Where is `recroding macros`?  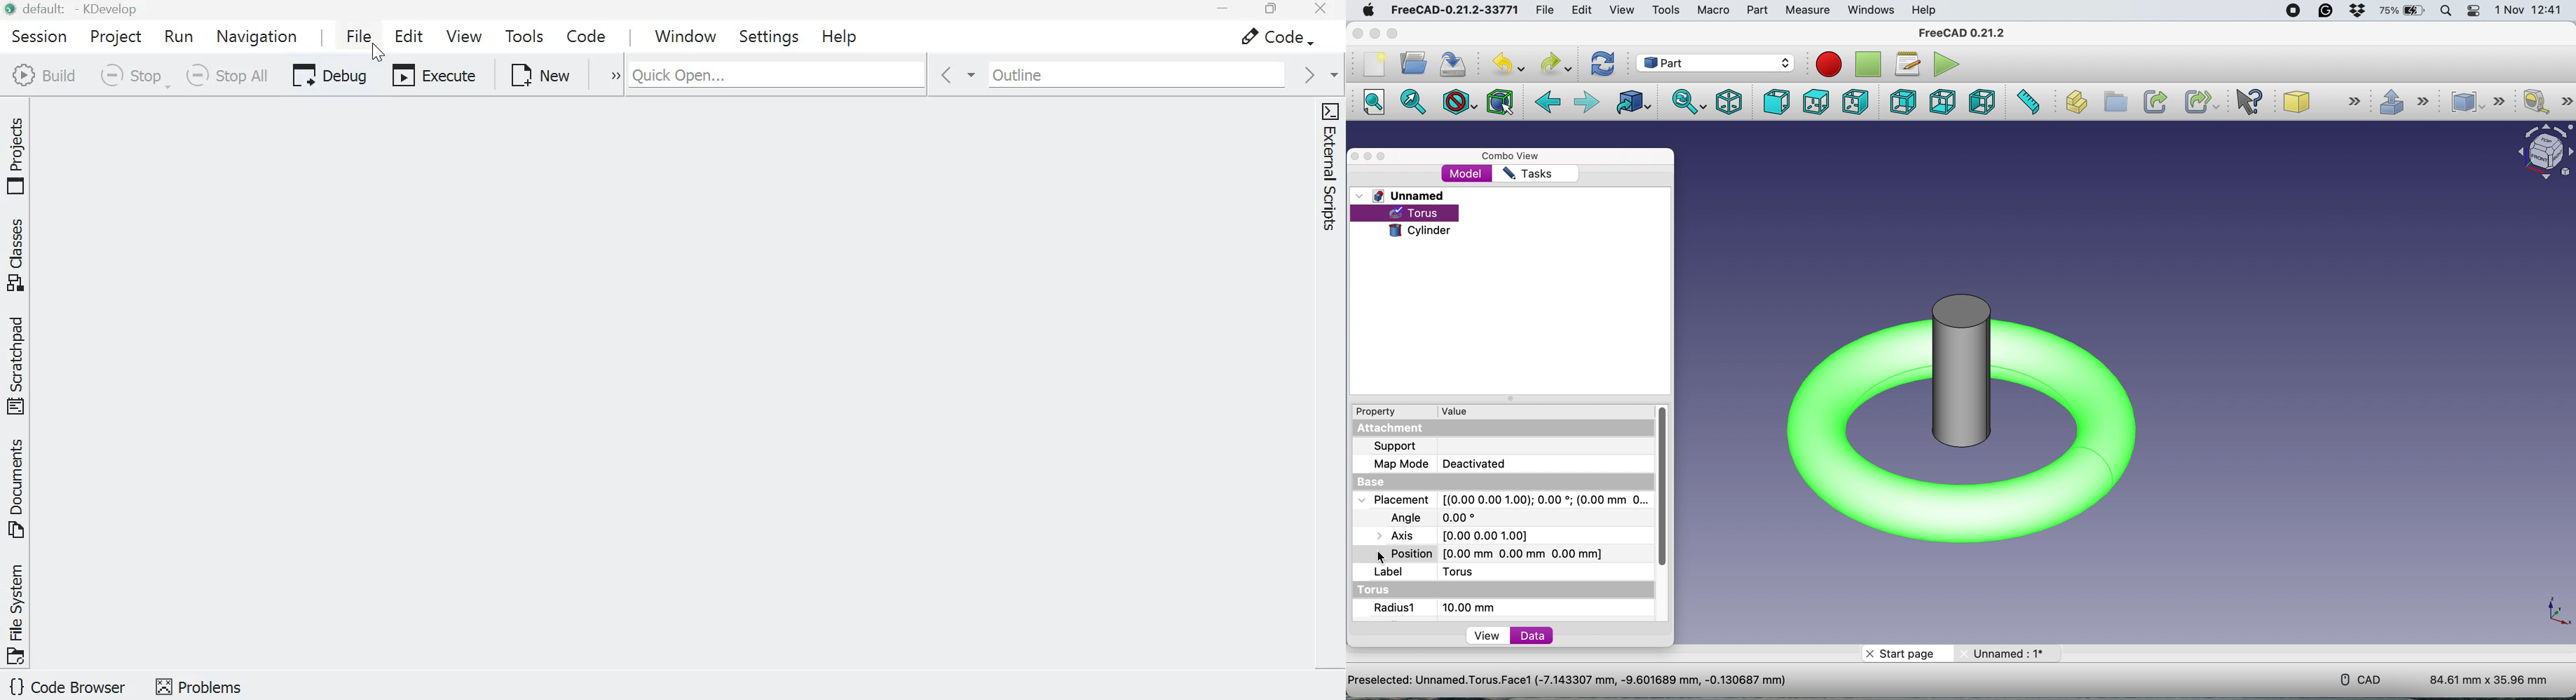 recroding macros is located at coordinates (1826, 63).